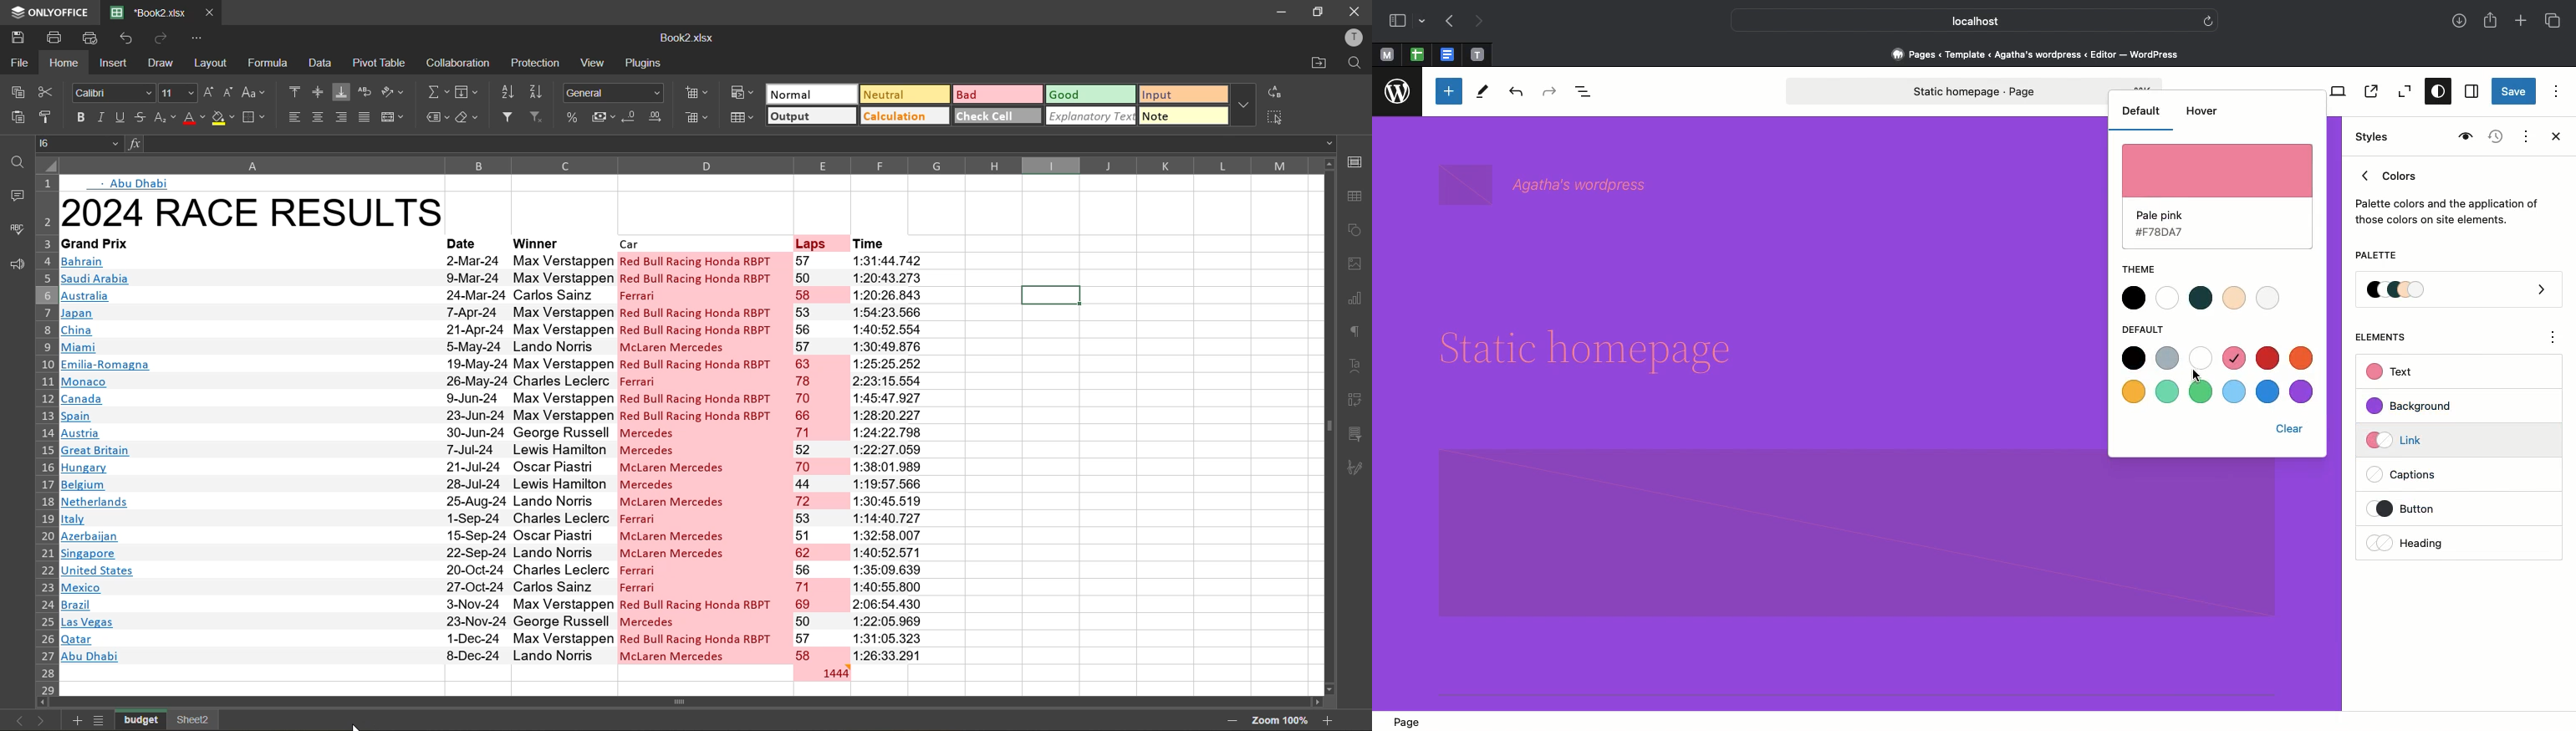  I want to click on options, so click(2553, 340).